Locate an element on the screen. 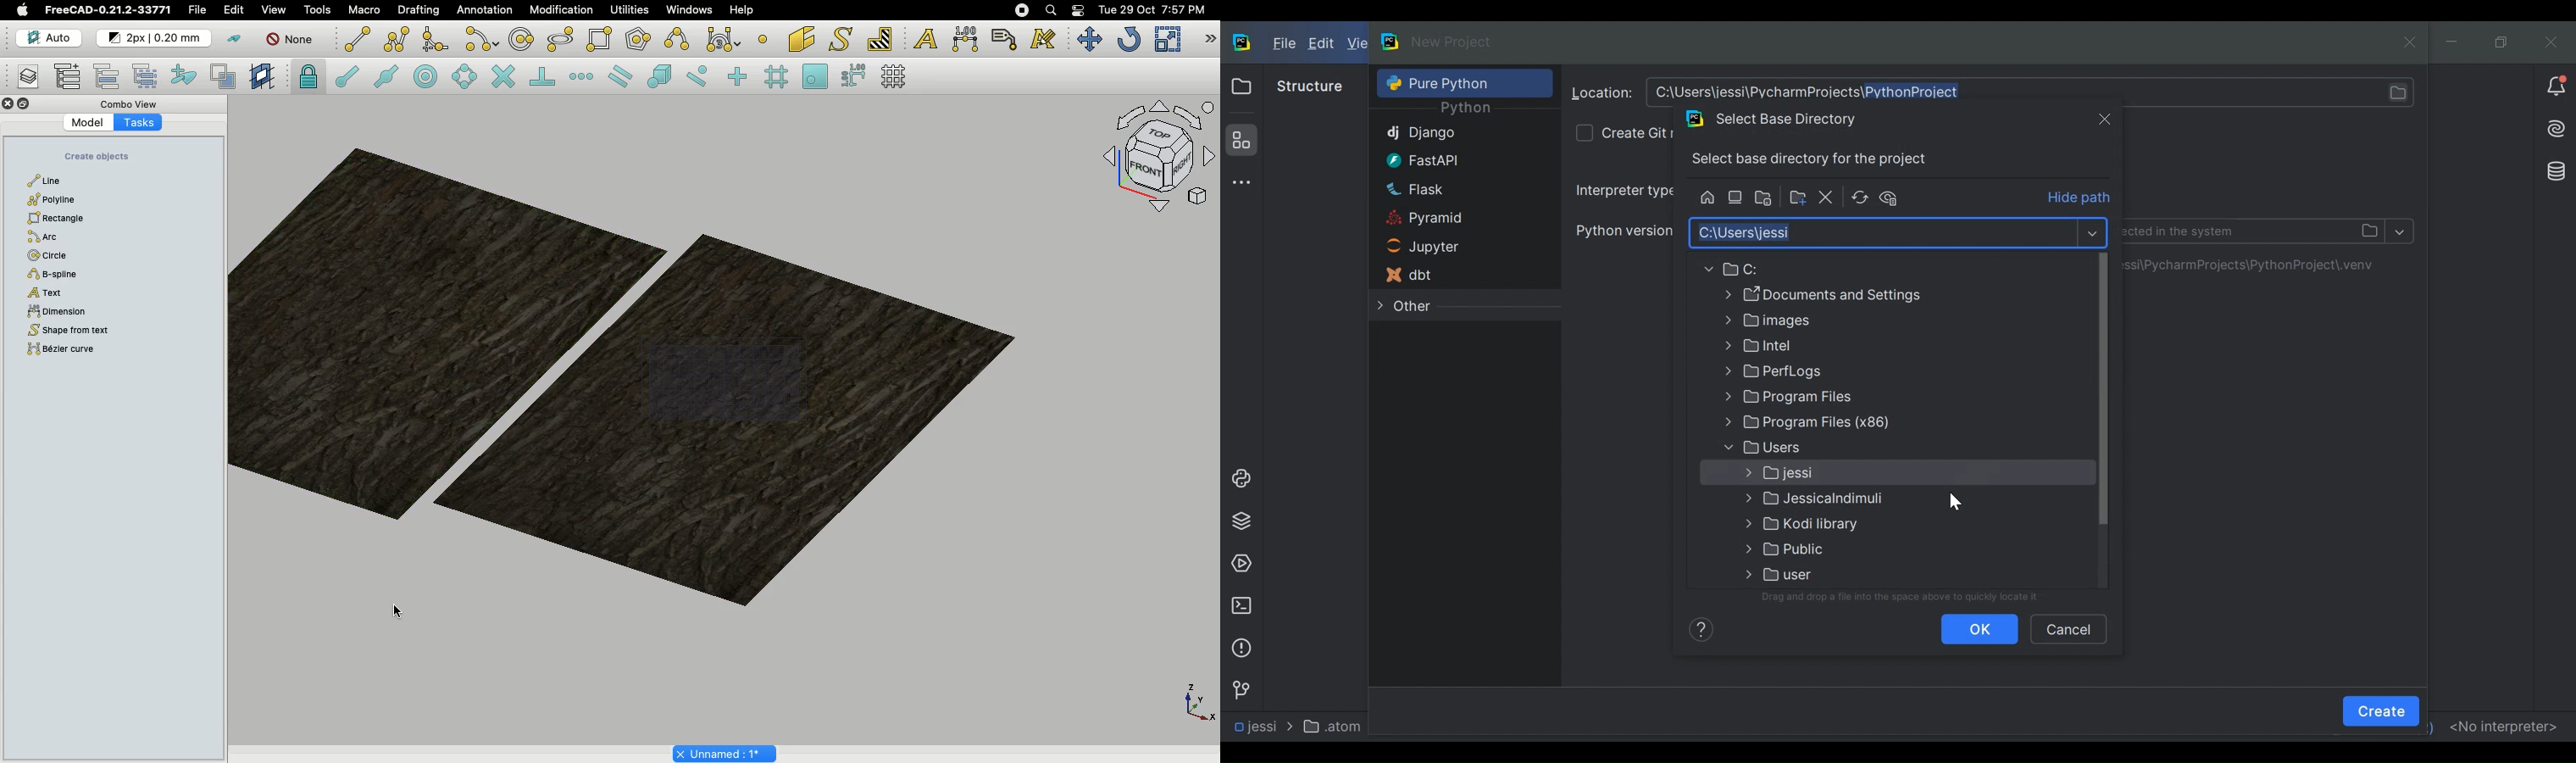 The image size is (2576, 784). Arc is located at coordinates (59, 236).